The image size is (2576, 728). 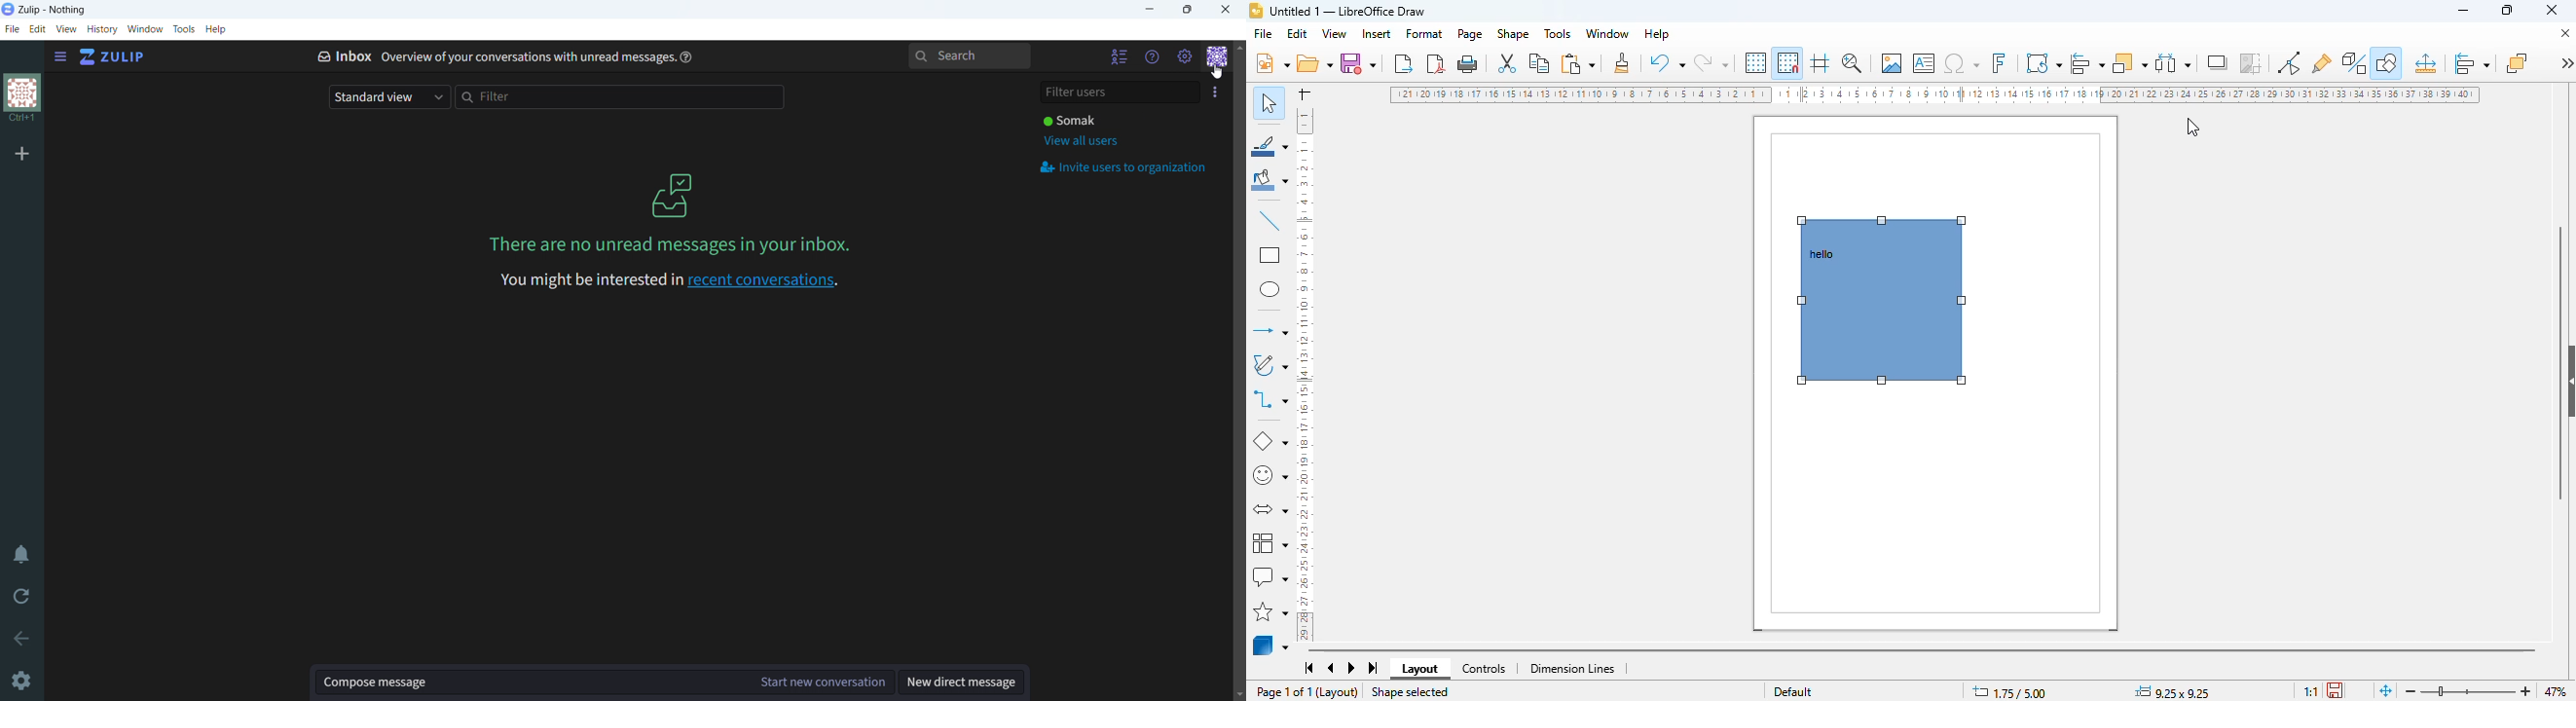 I want to click on edit, so click(x=1298, y=33).